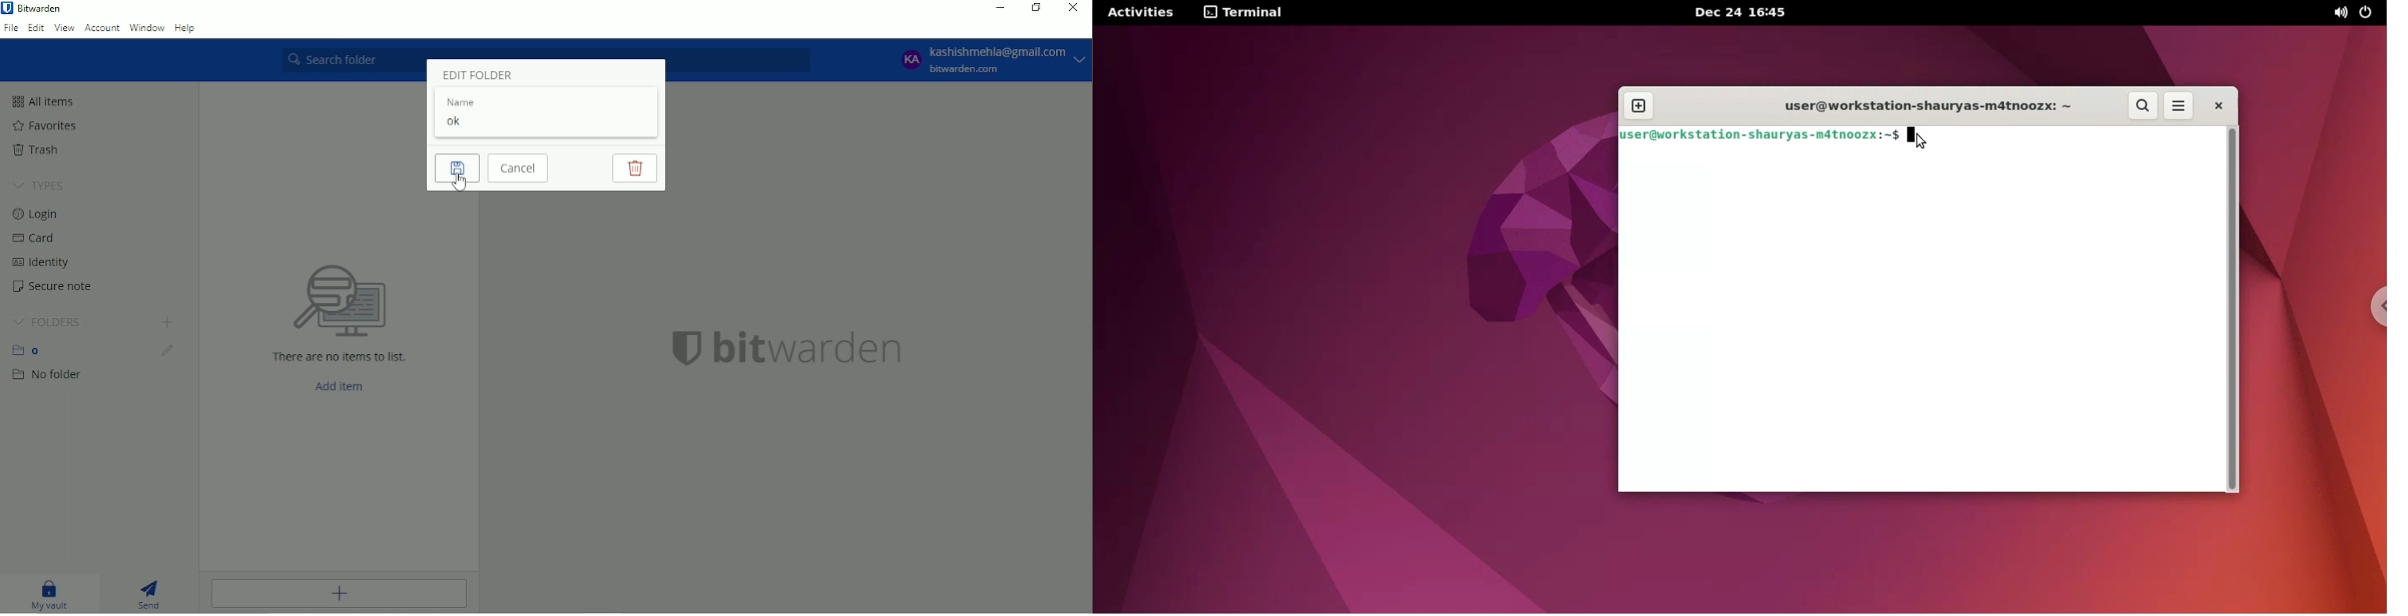 The width and height of the screenshot is (2408, 616). I want to click on bitwarden logo, so click(679, 346).